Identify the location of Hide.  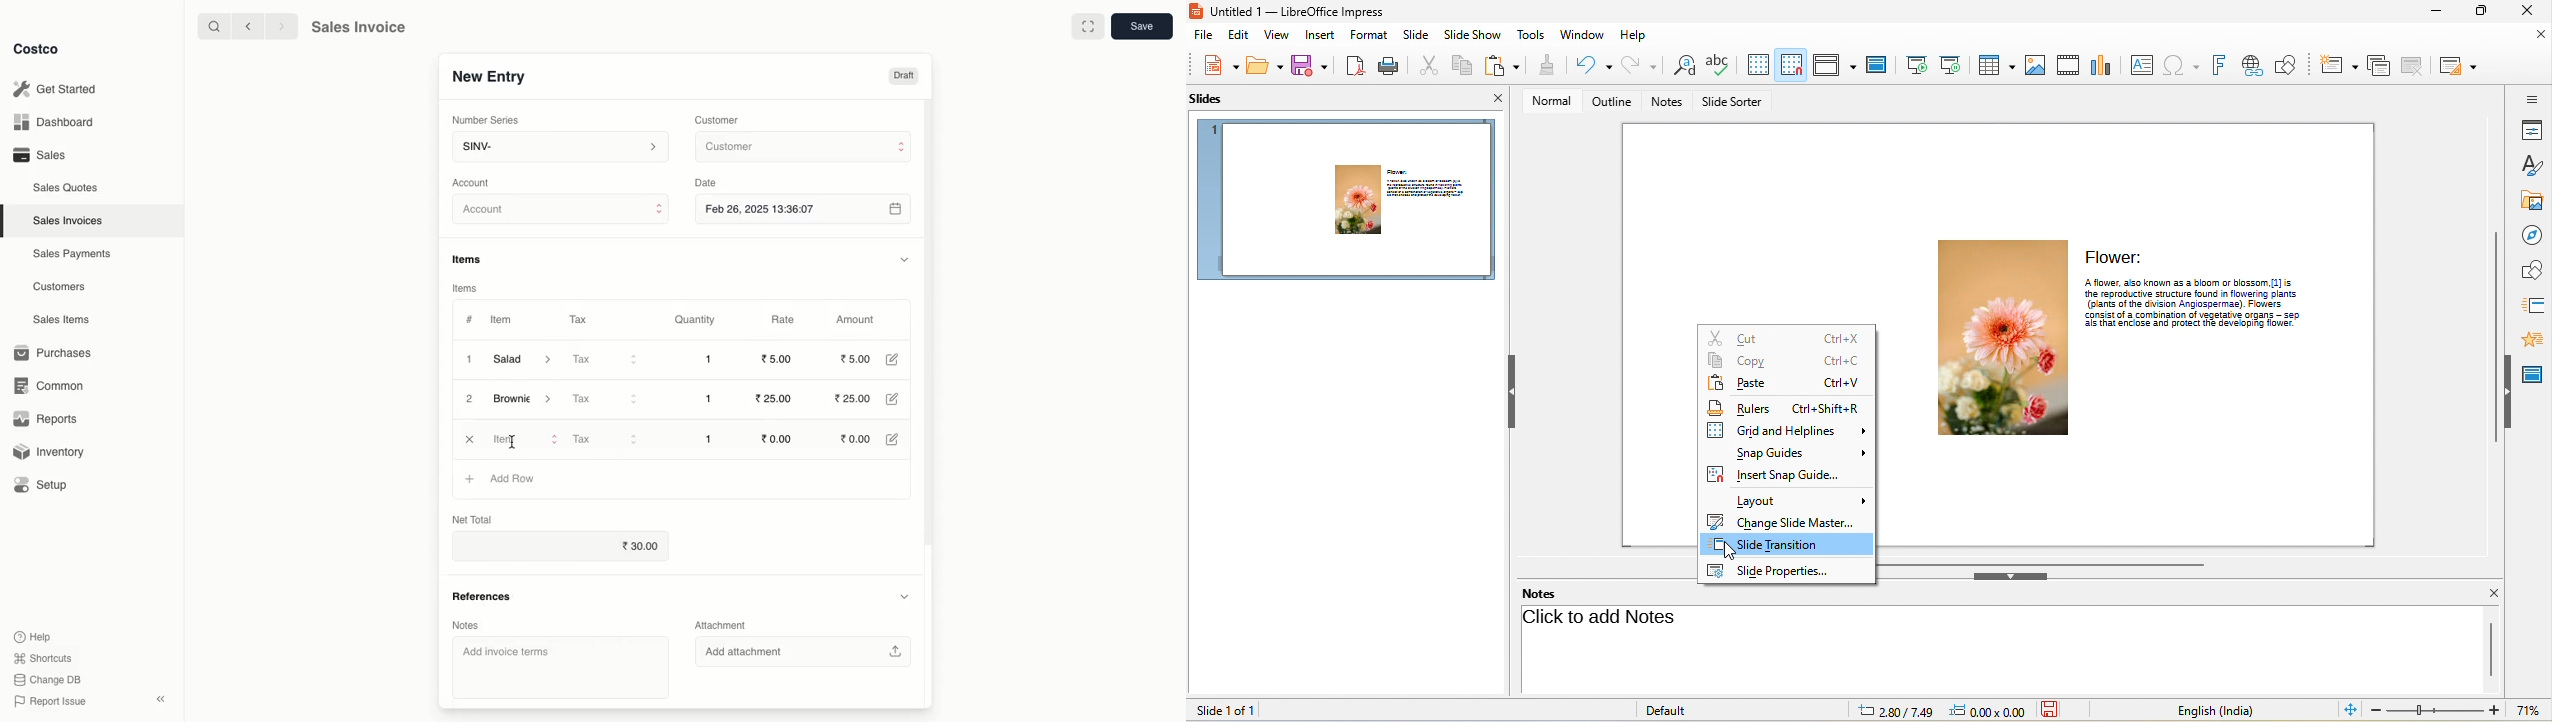
(904, 259).